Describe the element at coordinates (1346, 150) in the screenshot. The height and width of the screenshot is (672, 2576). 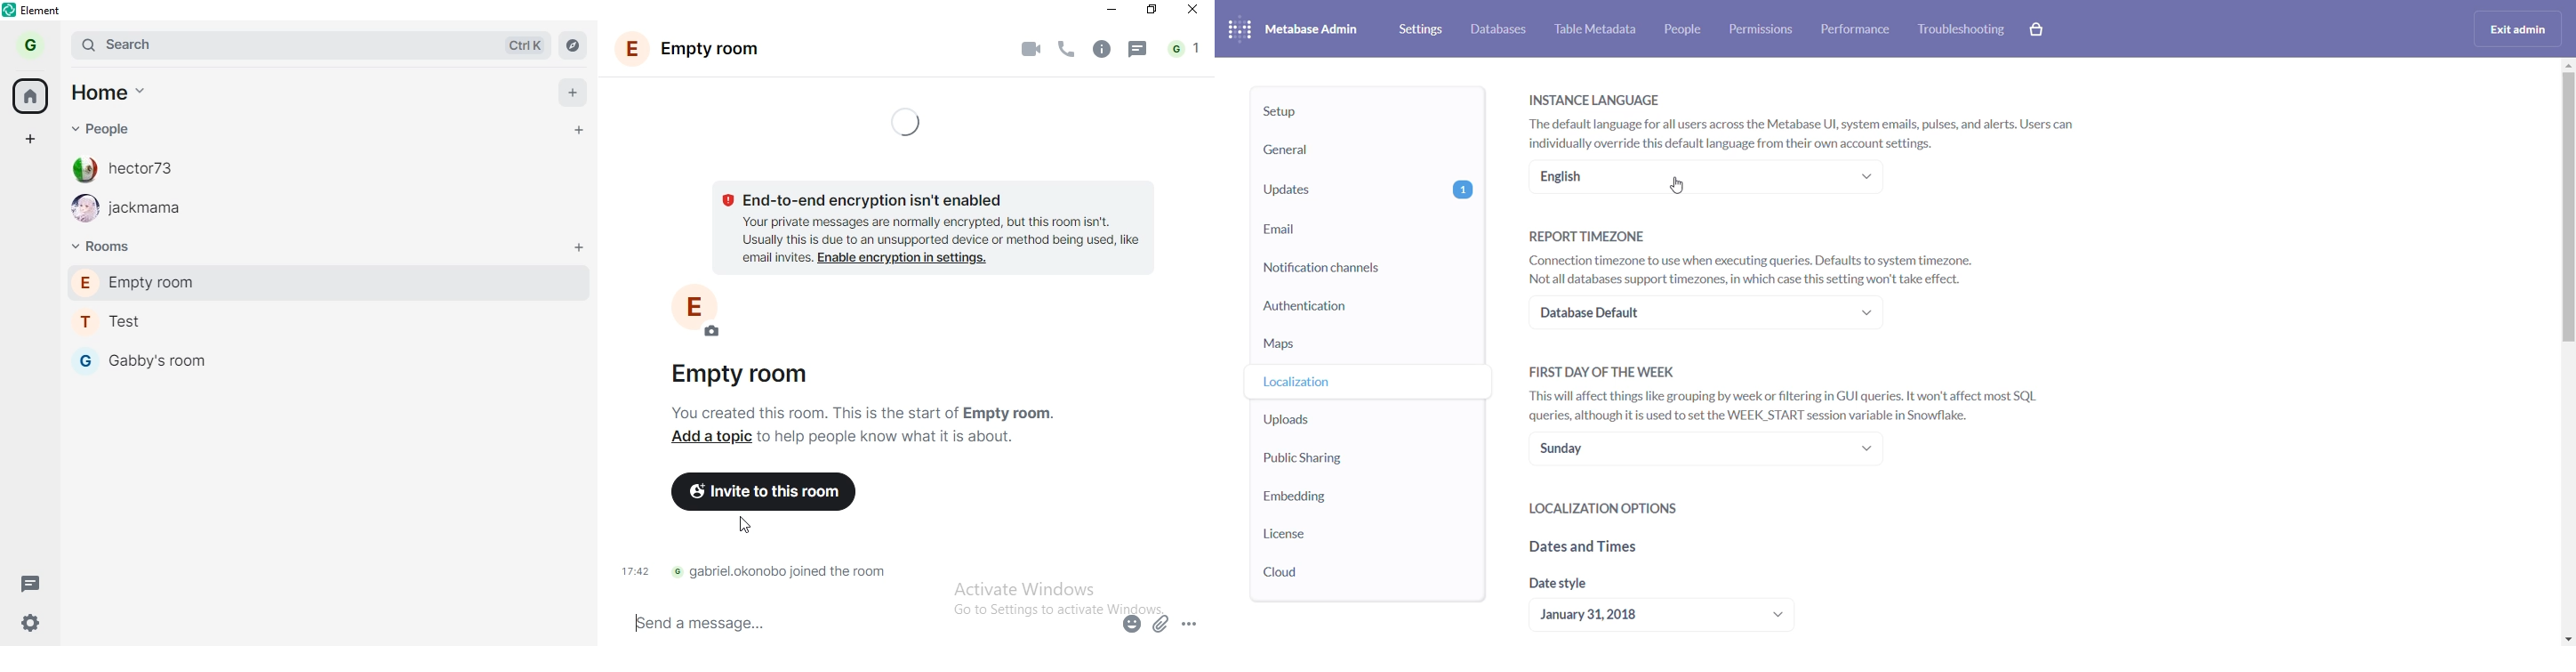
I see `general` at that location.